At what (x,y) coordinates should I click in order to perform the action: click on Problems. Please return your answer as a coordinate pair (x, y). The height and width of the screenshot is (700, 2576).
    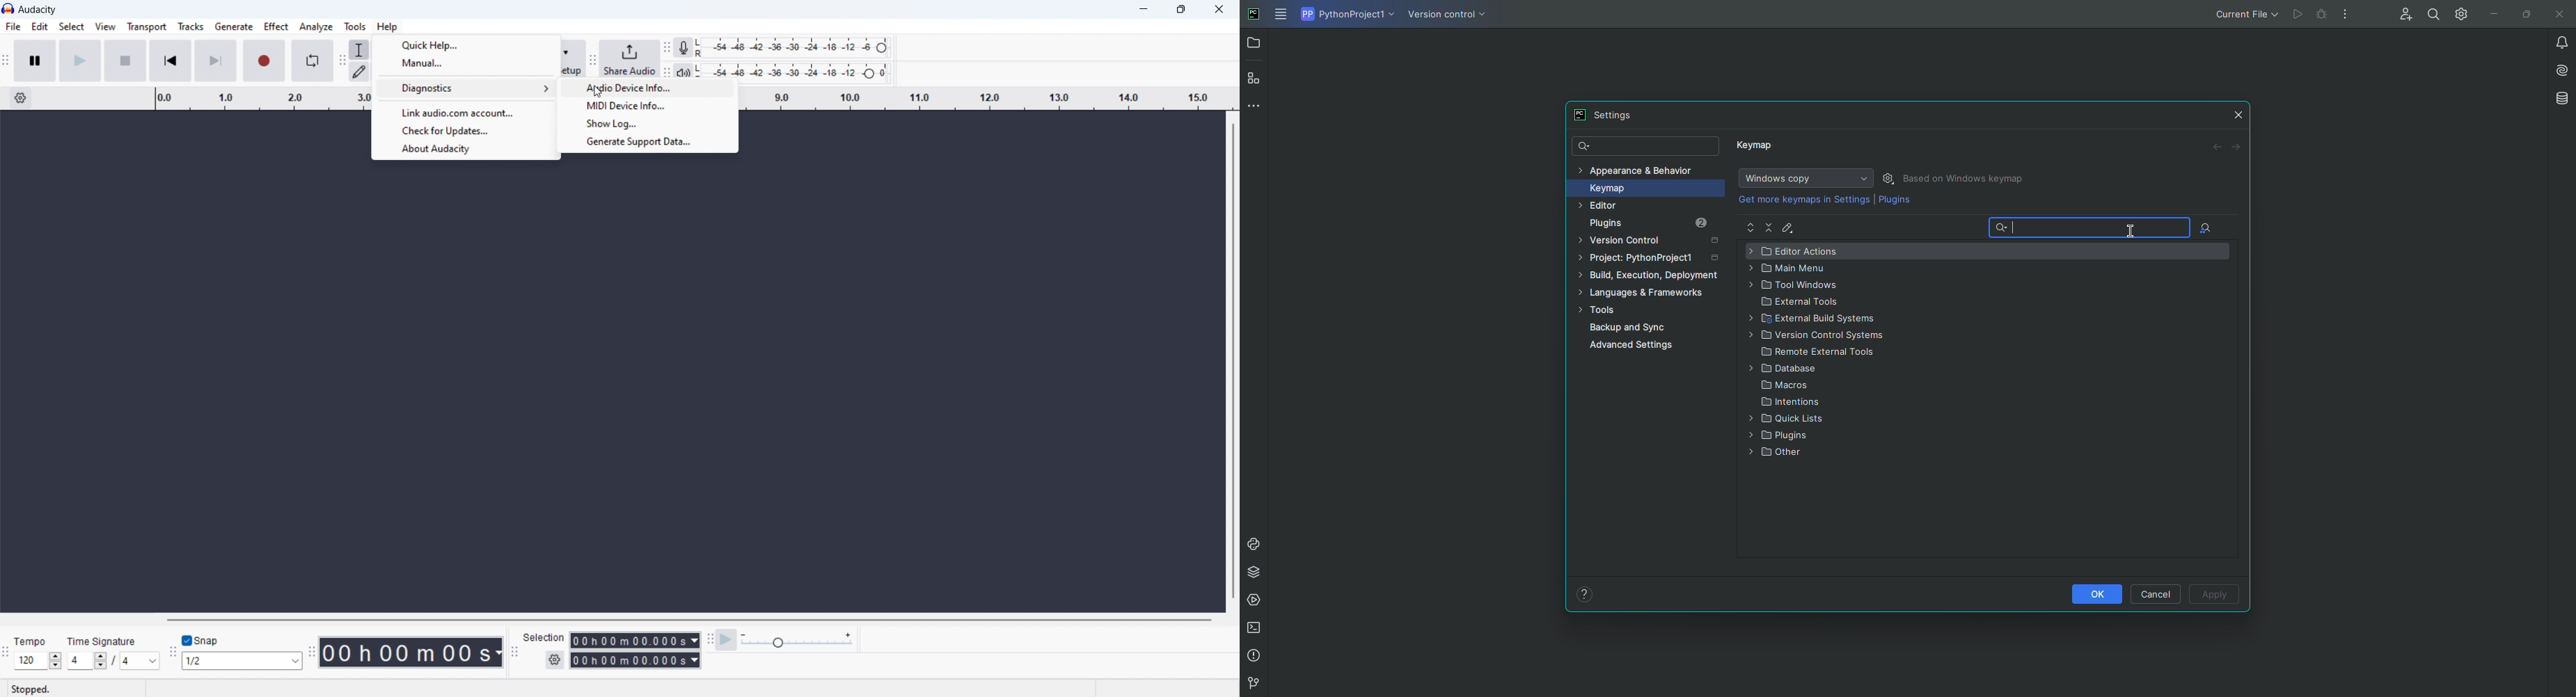
    Looking at the image, I should click on (1256, 656).